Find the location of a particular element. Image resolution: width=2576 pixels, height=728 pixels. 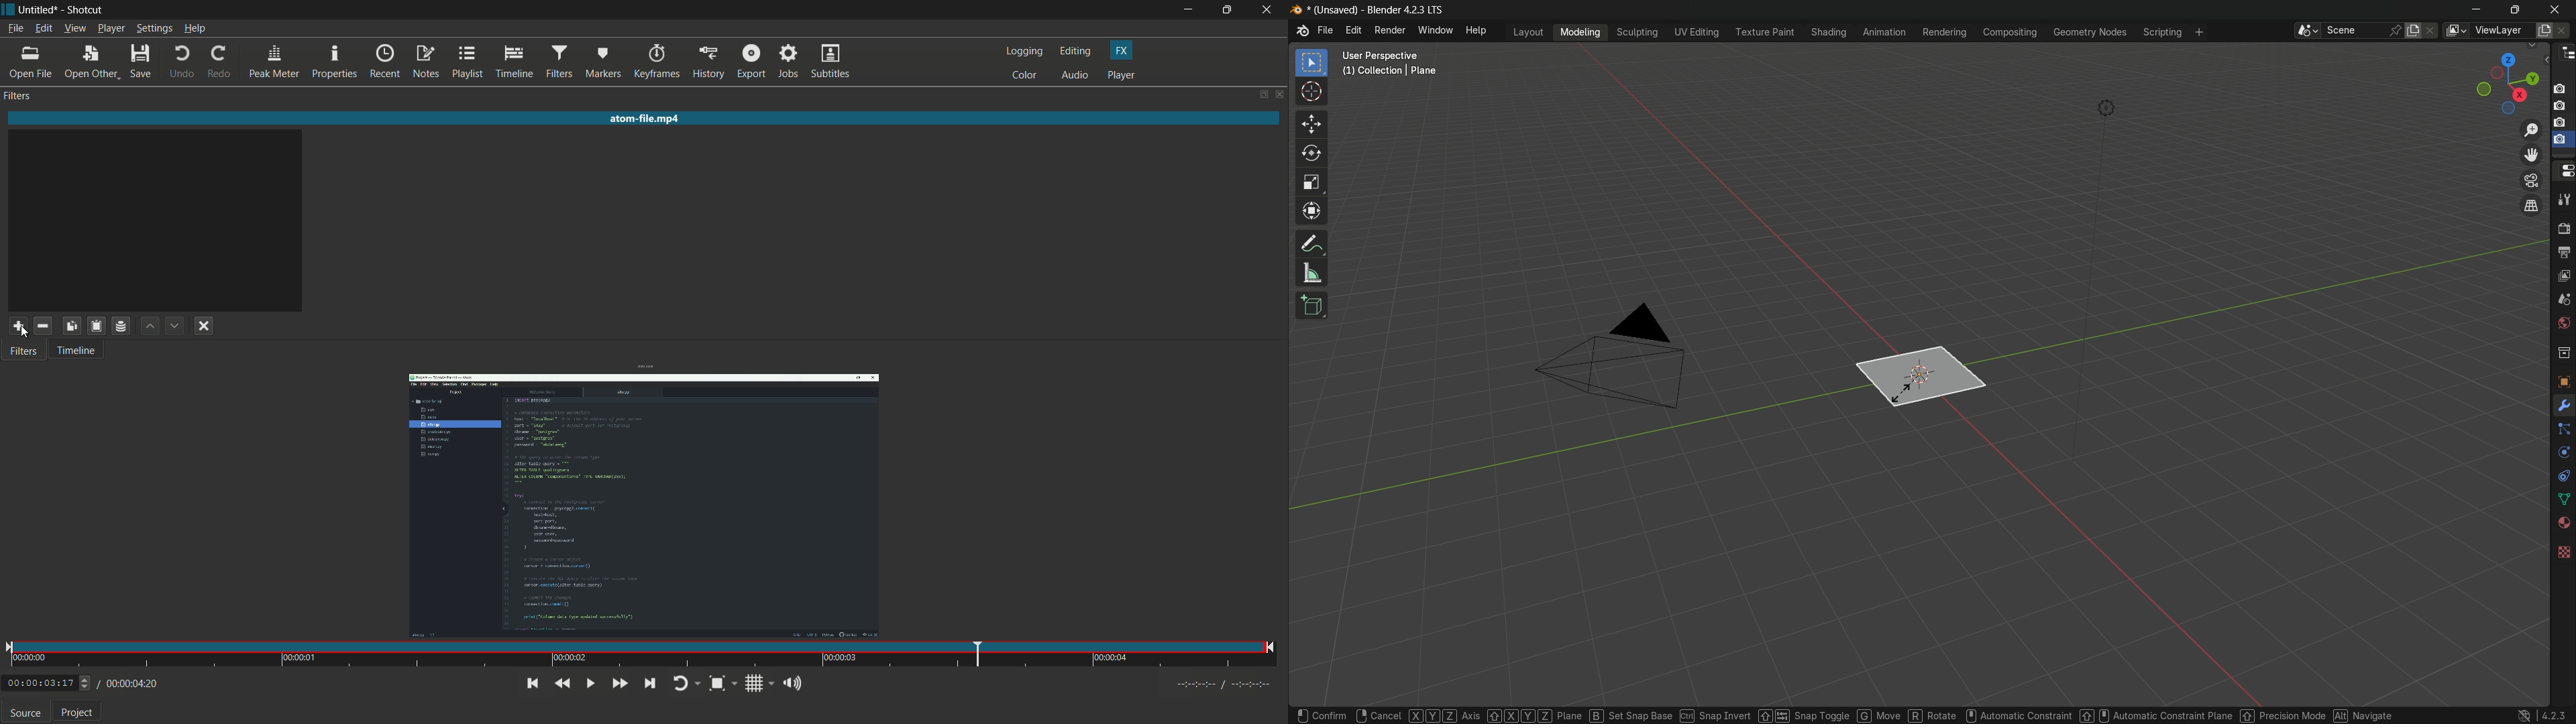

close app is located at coordinates (1269, 10).